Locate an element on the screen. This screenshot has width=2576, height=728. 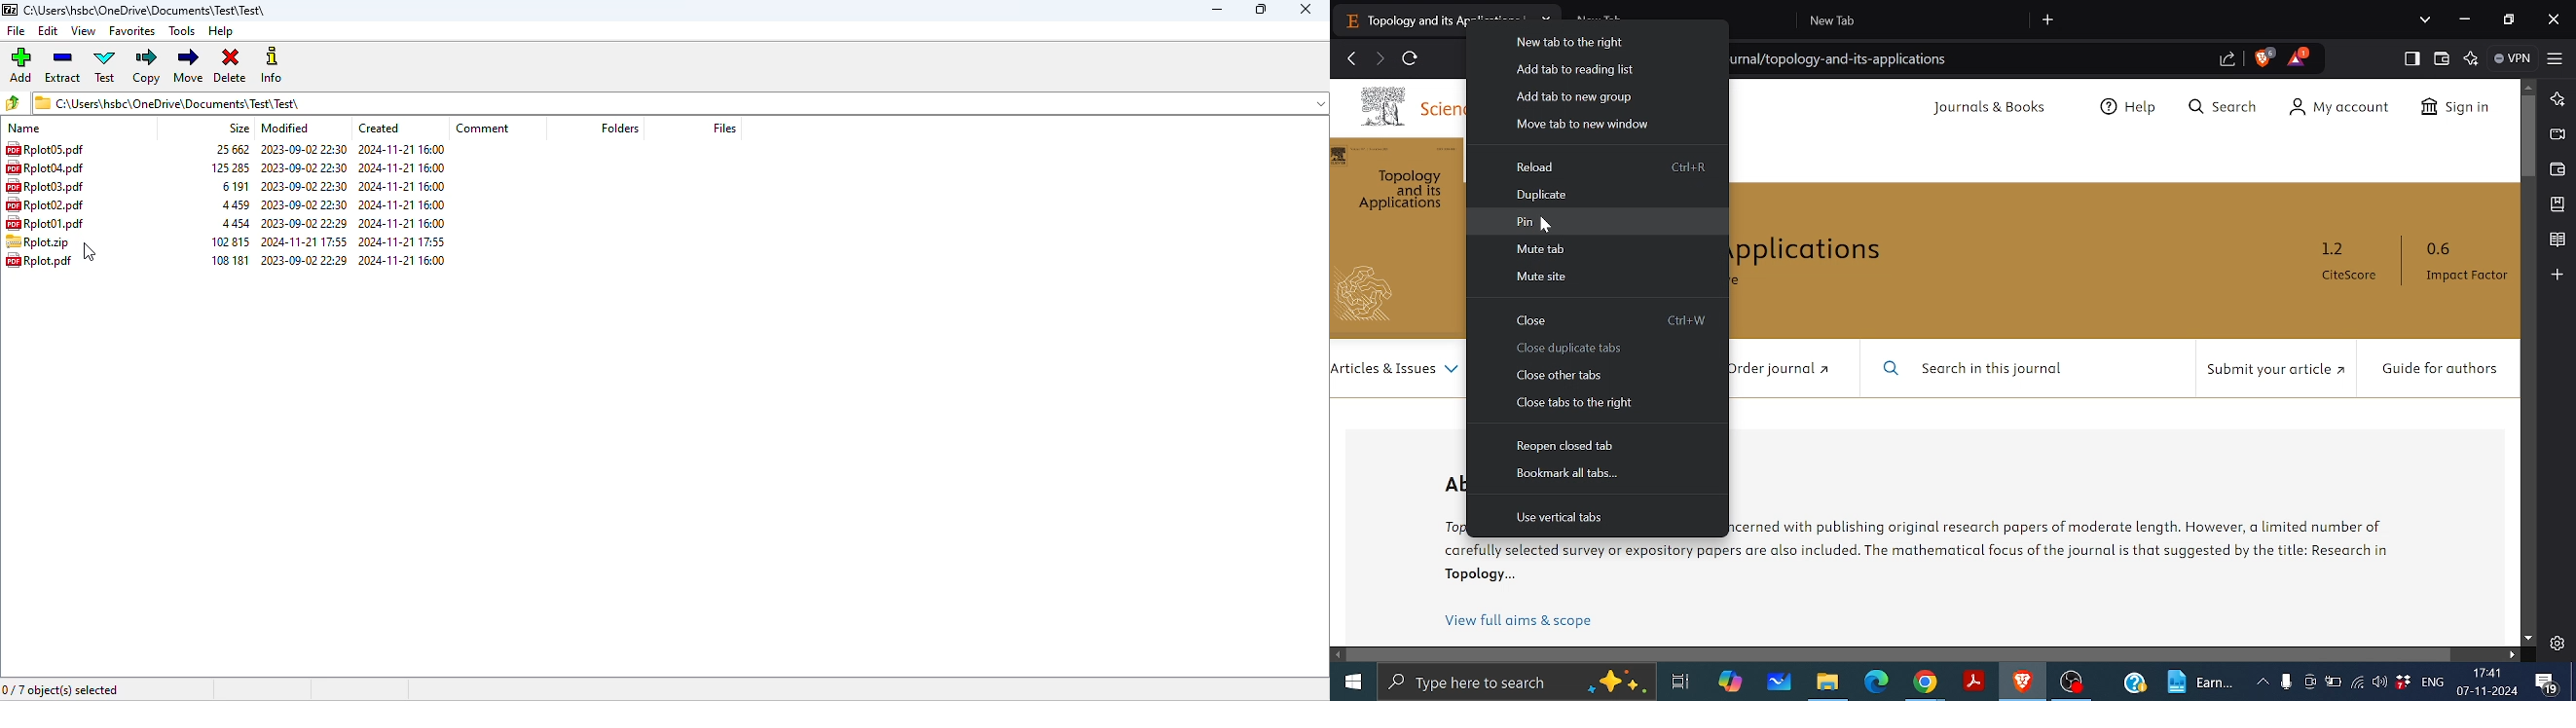
Language is located at coordinates (2432, 683).